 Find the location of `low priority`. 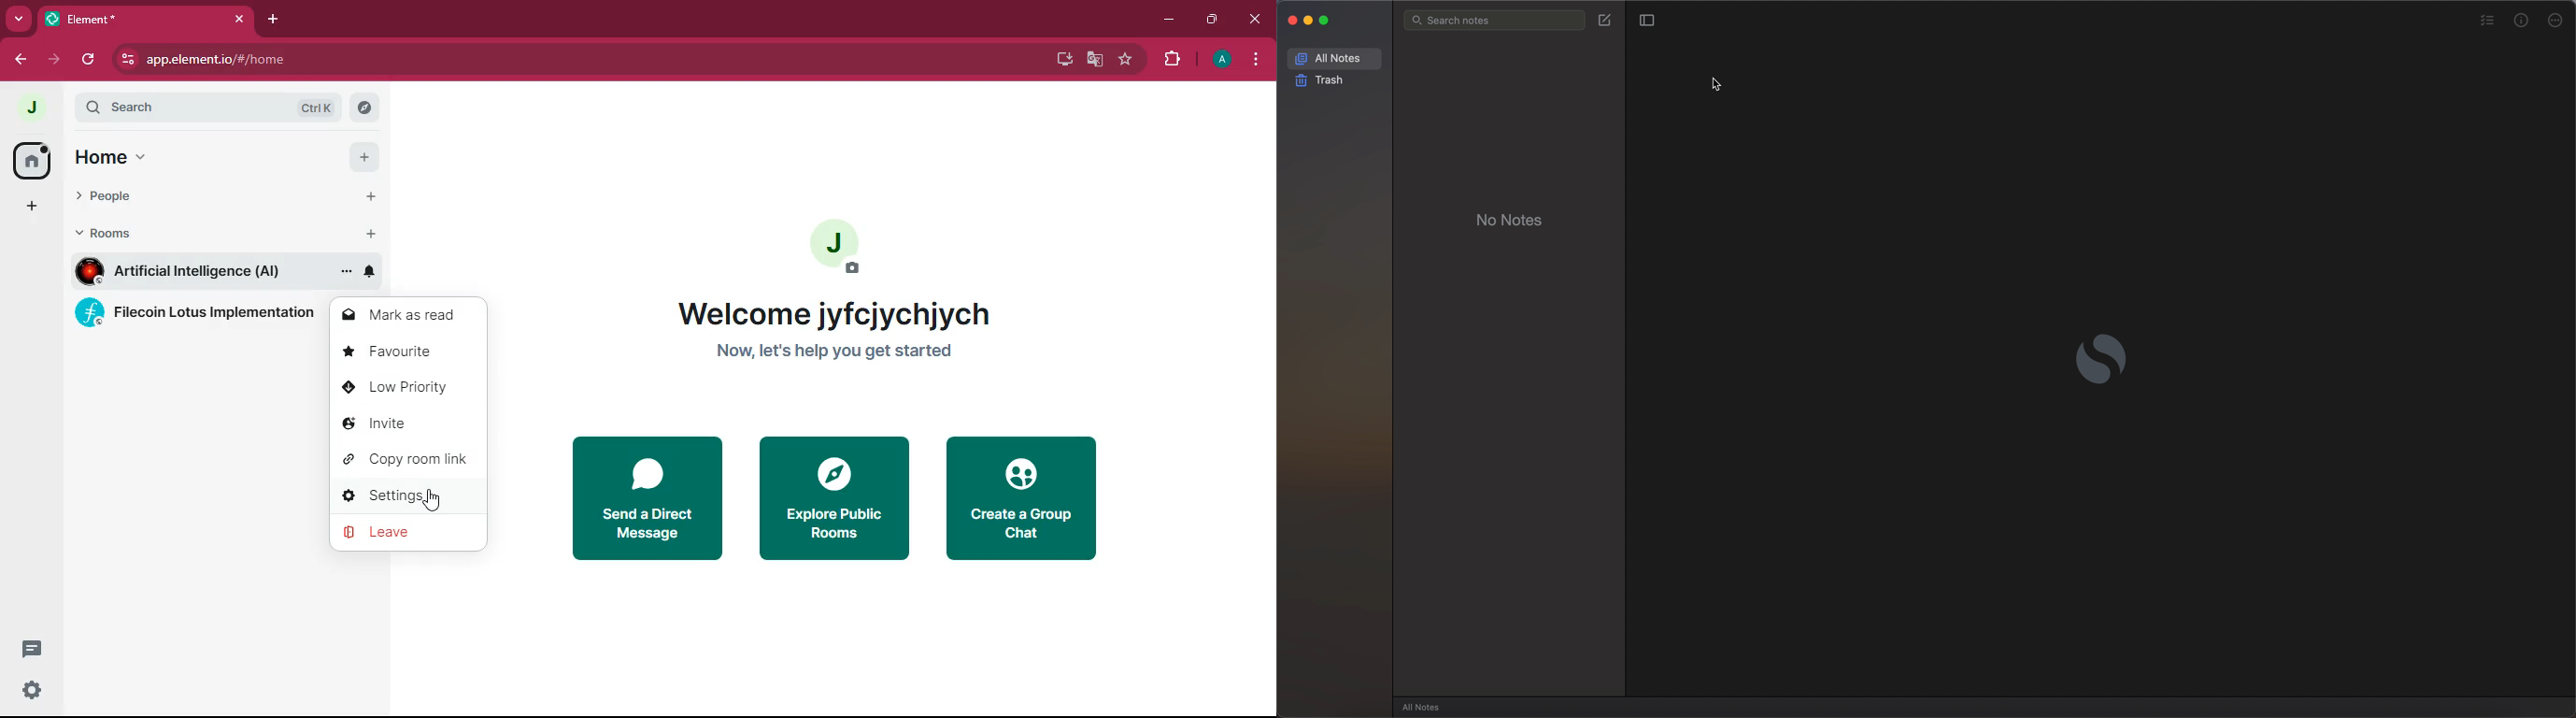

low priority is located at coordinates (410, 385).